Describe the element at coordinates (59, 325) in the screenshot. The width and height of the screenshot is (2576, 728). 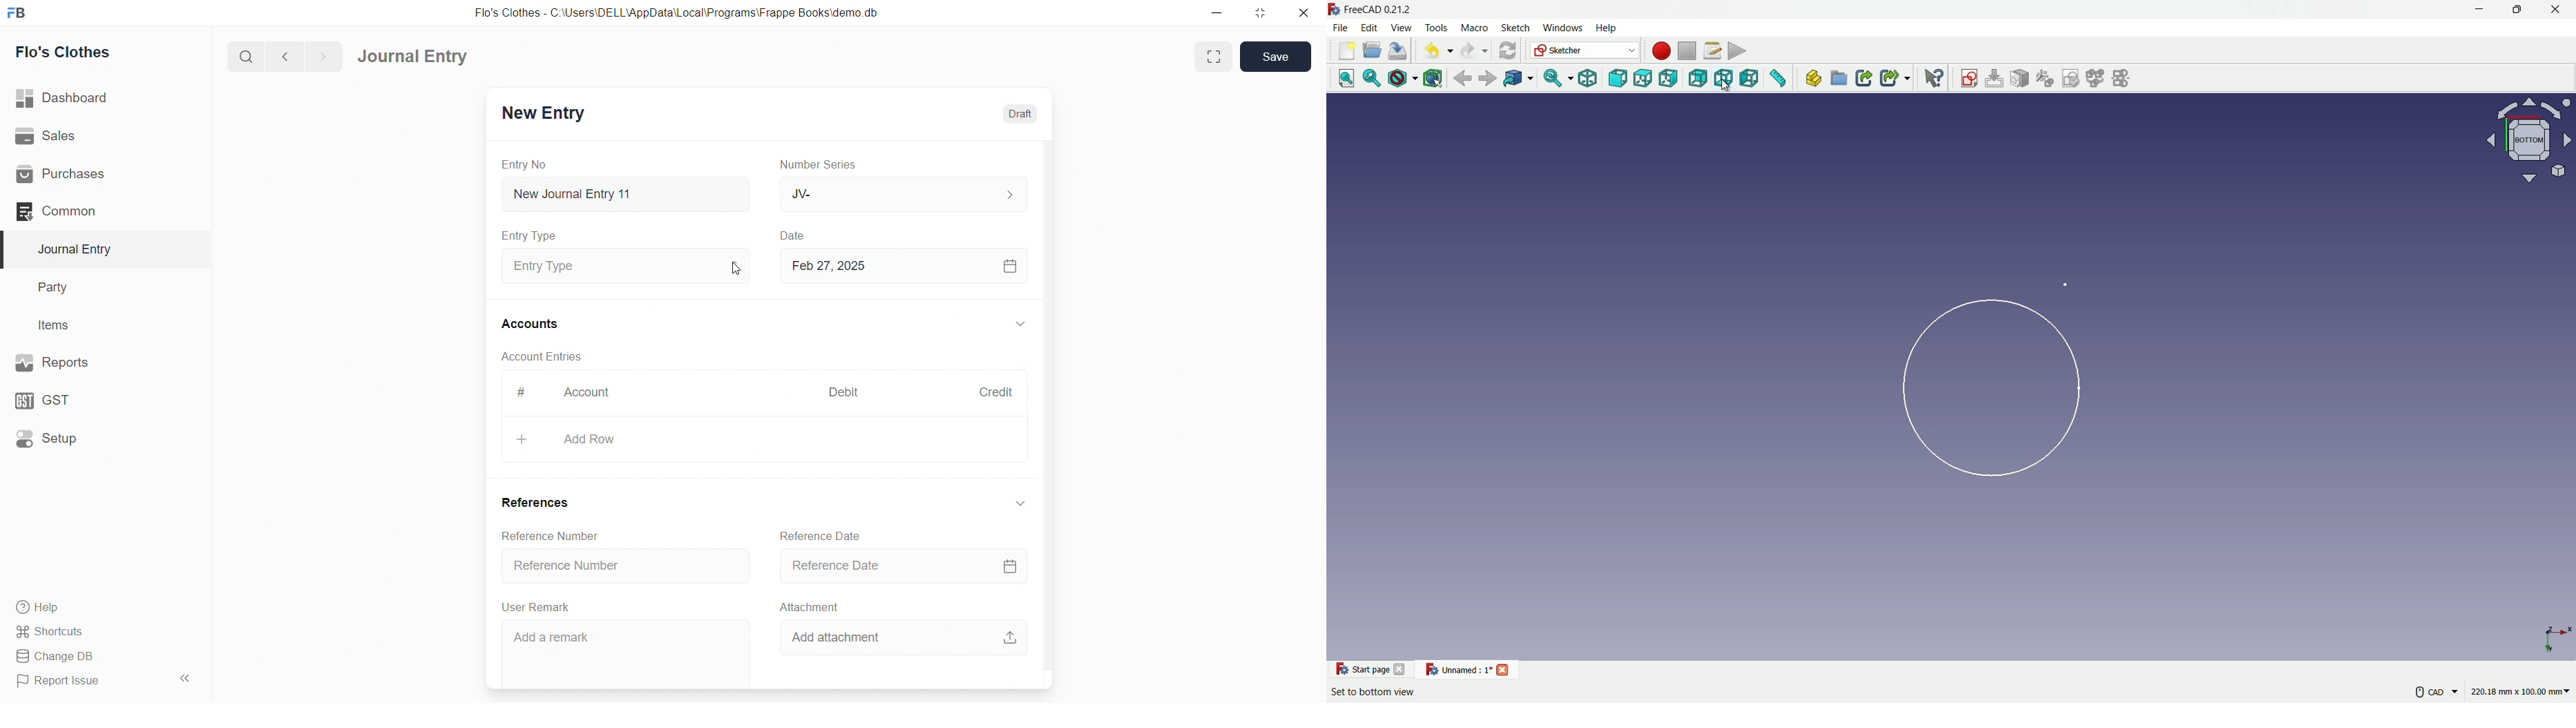
I see `Items` at that location.